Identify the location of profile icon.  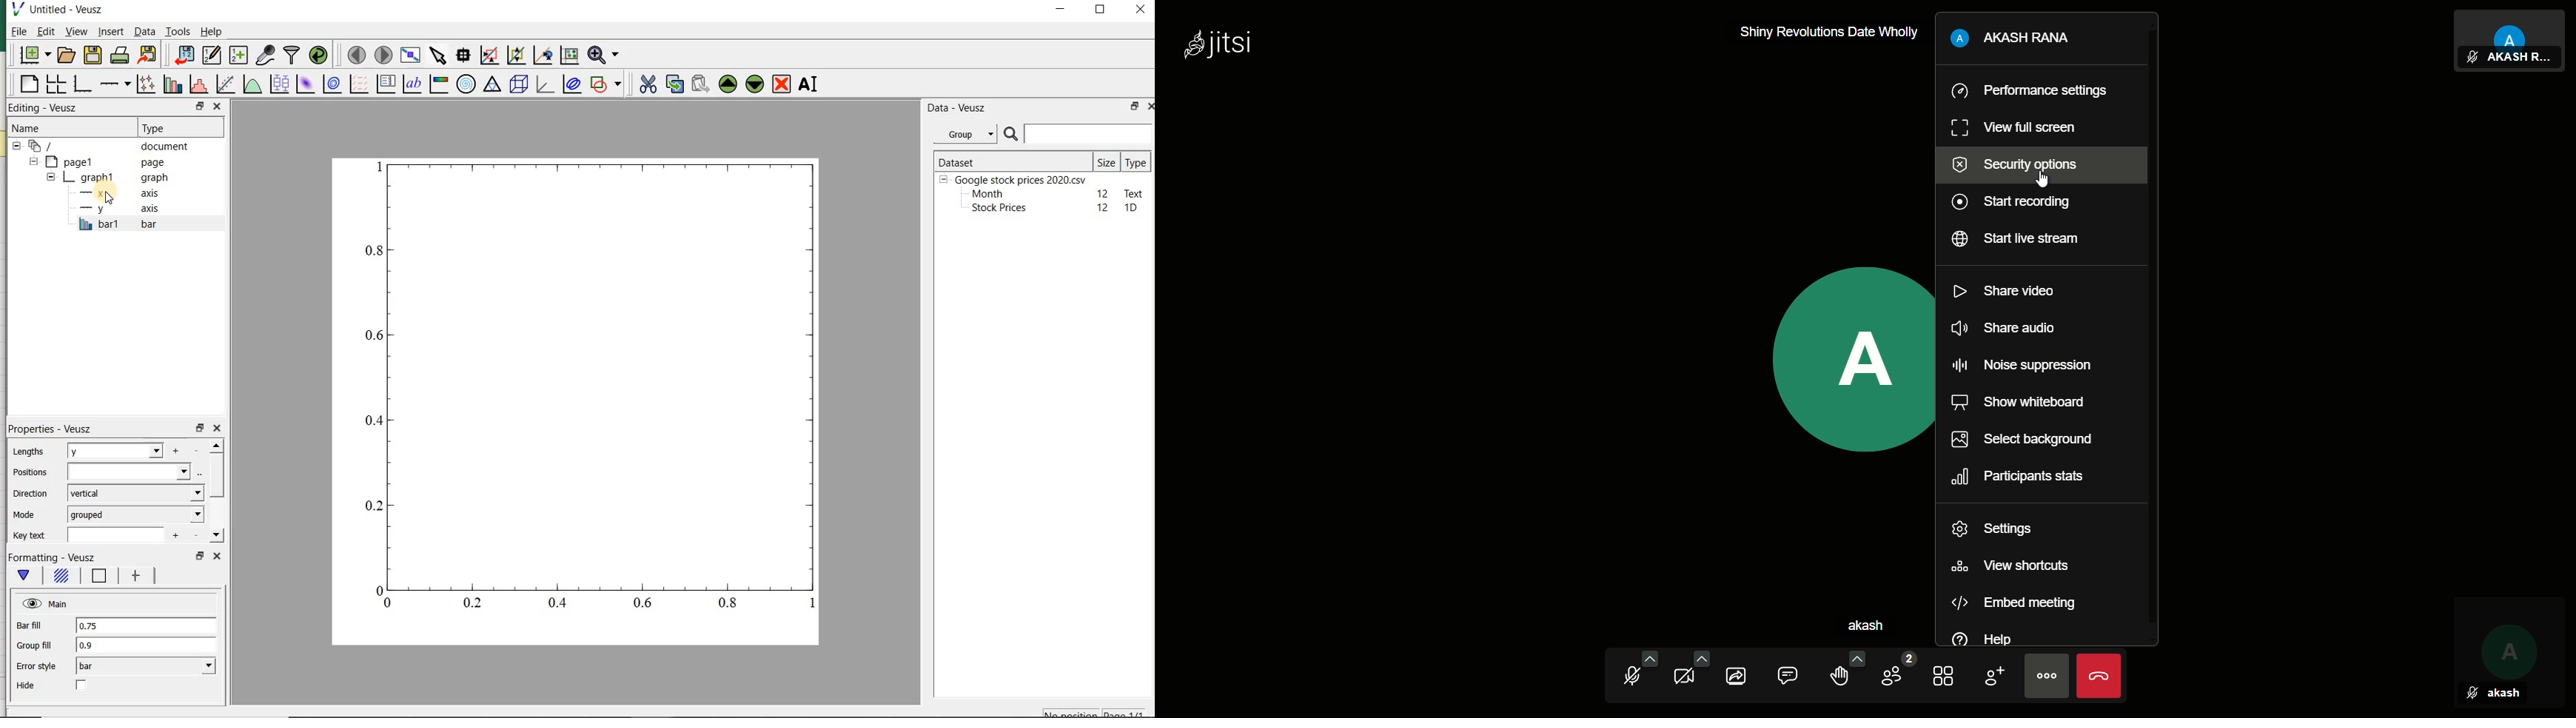
(1848, 358).